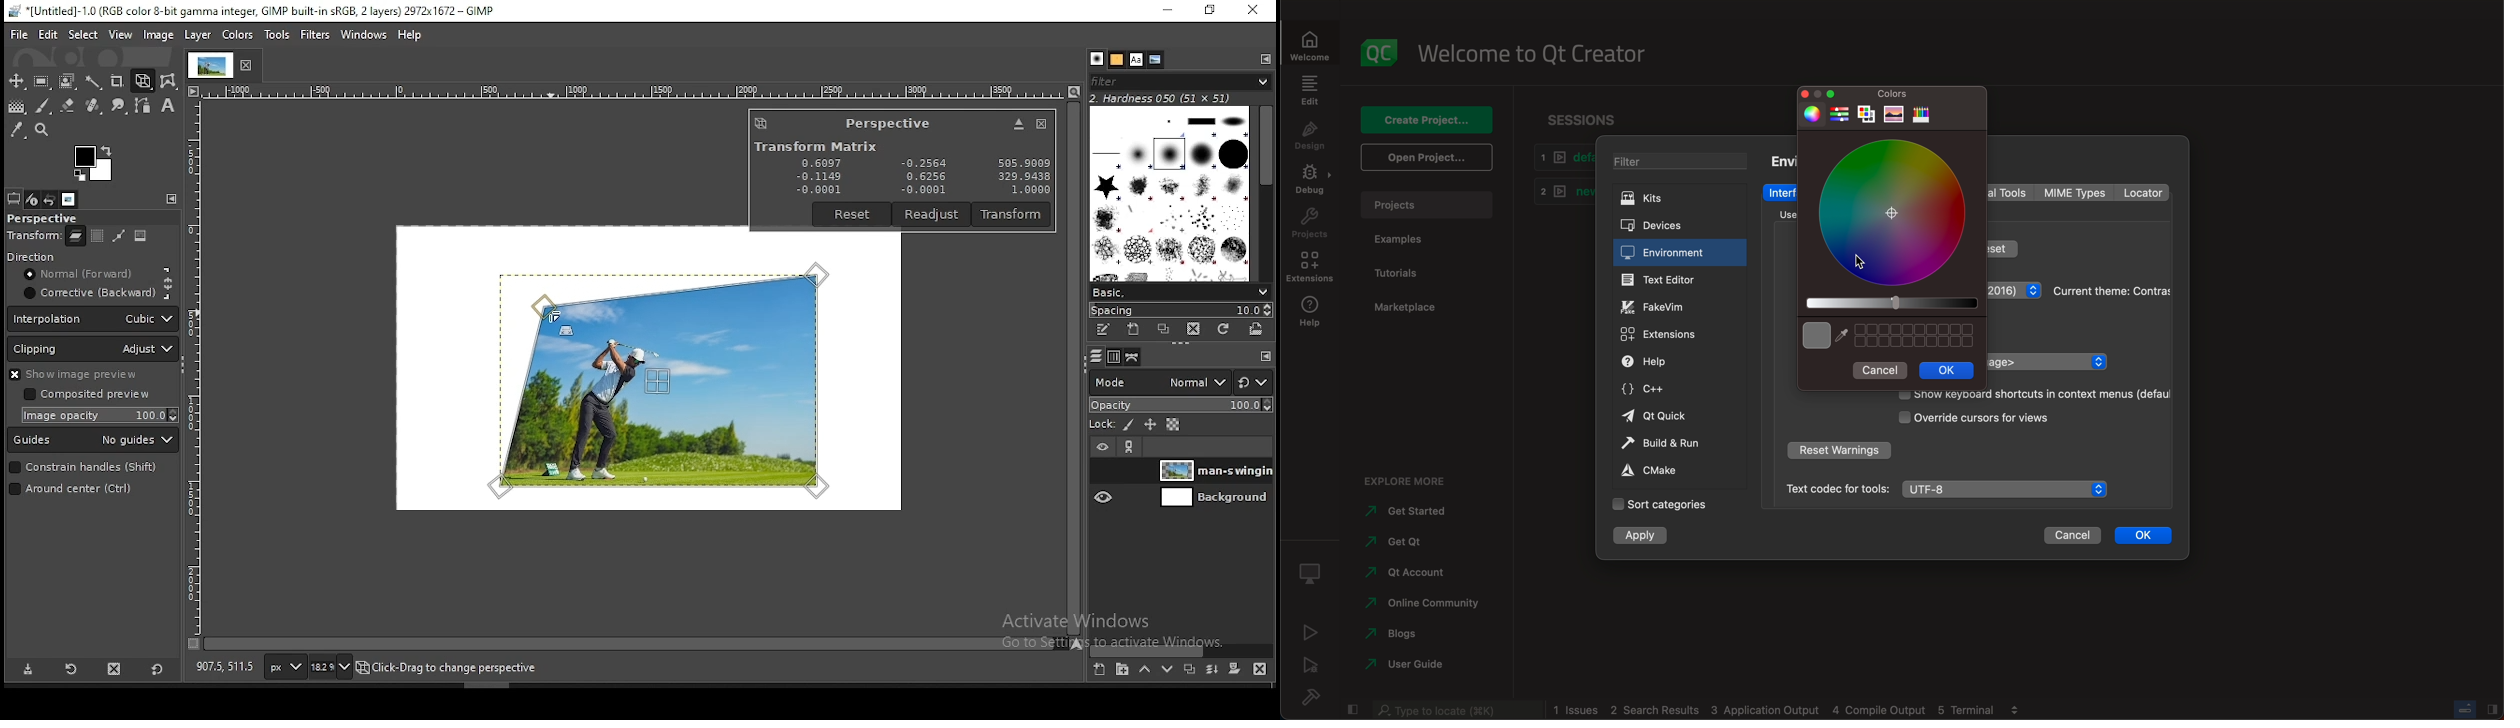  What do you see at coordinates (1815, 335) in the screenshot?
I see `choose color` at bounding box center [1815, 335].